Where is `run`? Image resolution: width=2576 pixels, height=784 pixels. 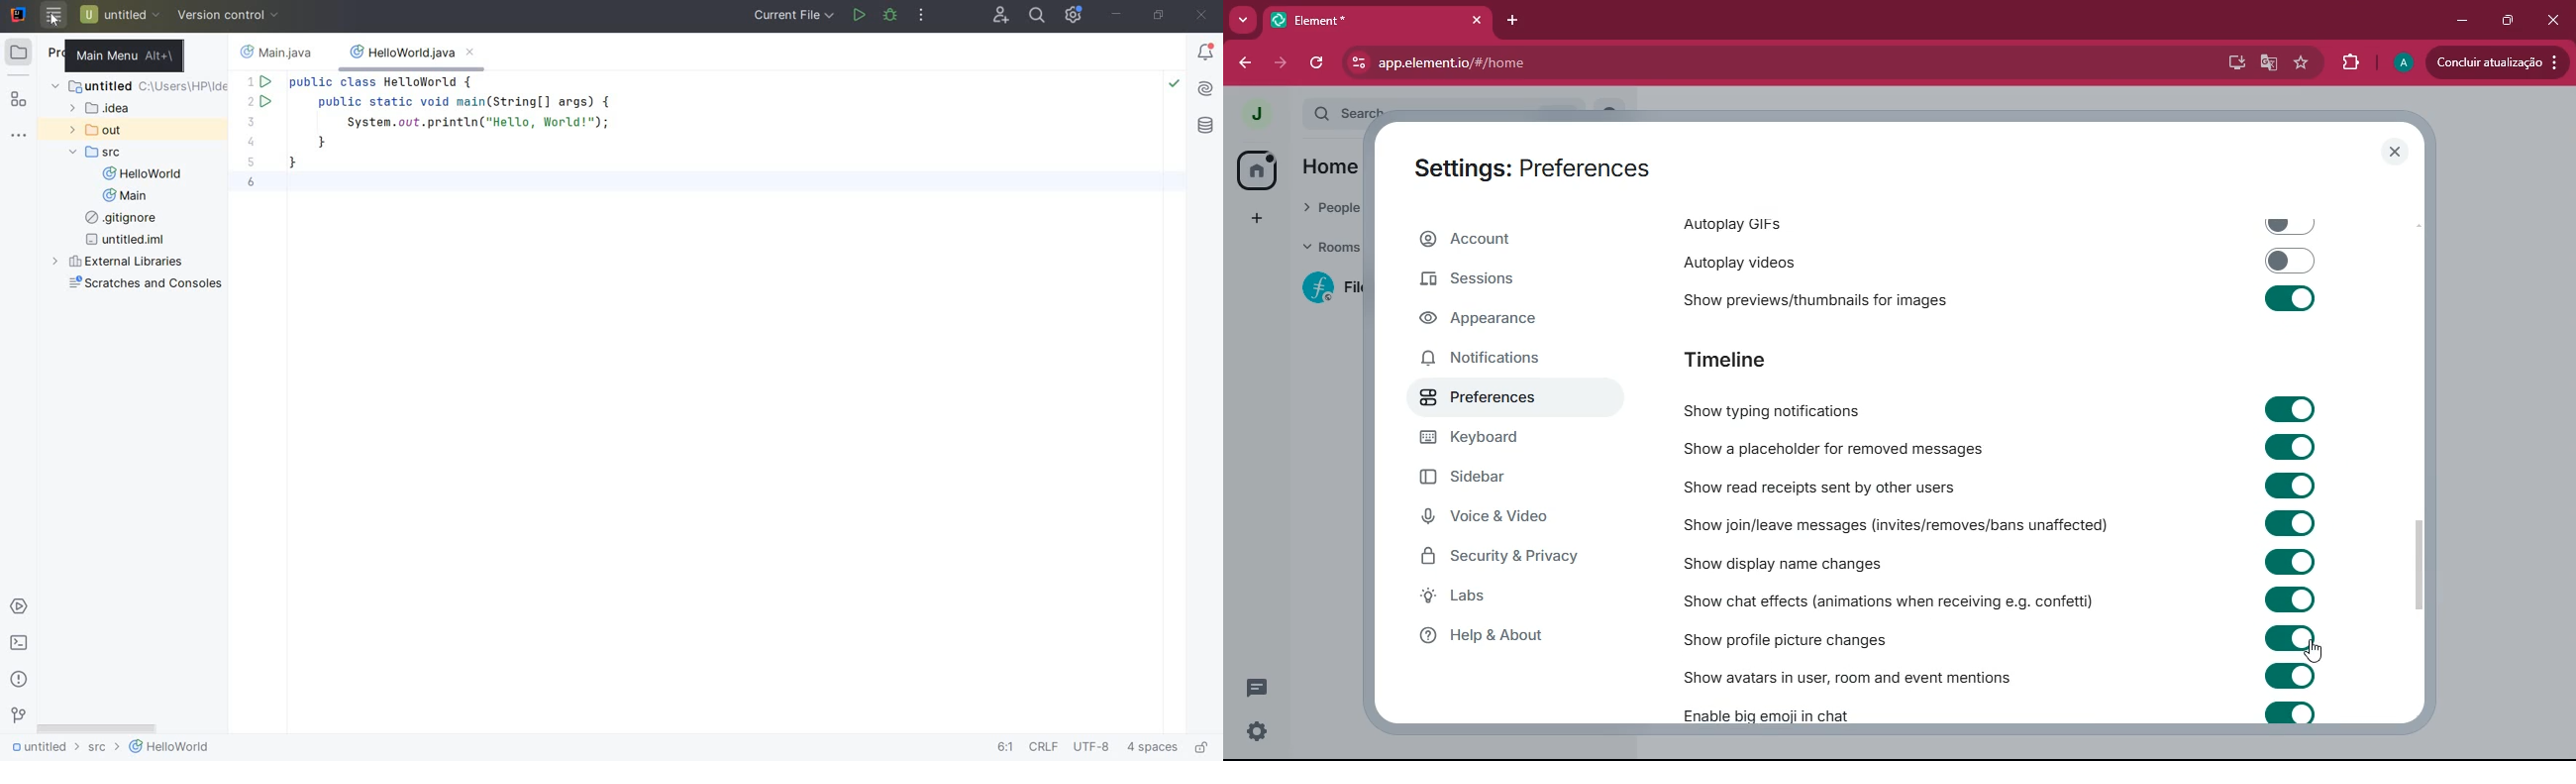
run is located at coordinates (859, 16).